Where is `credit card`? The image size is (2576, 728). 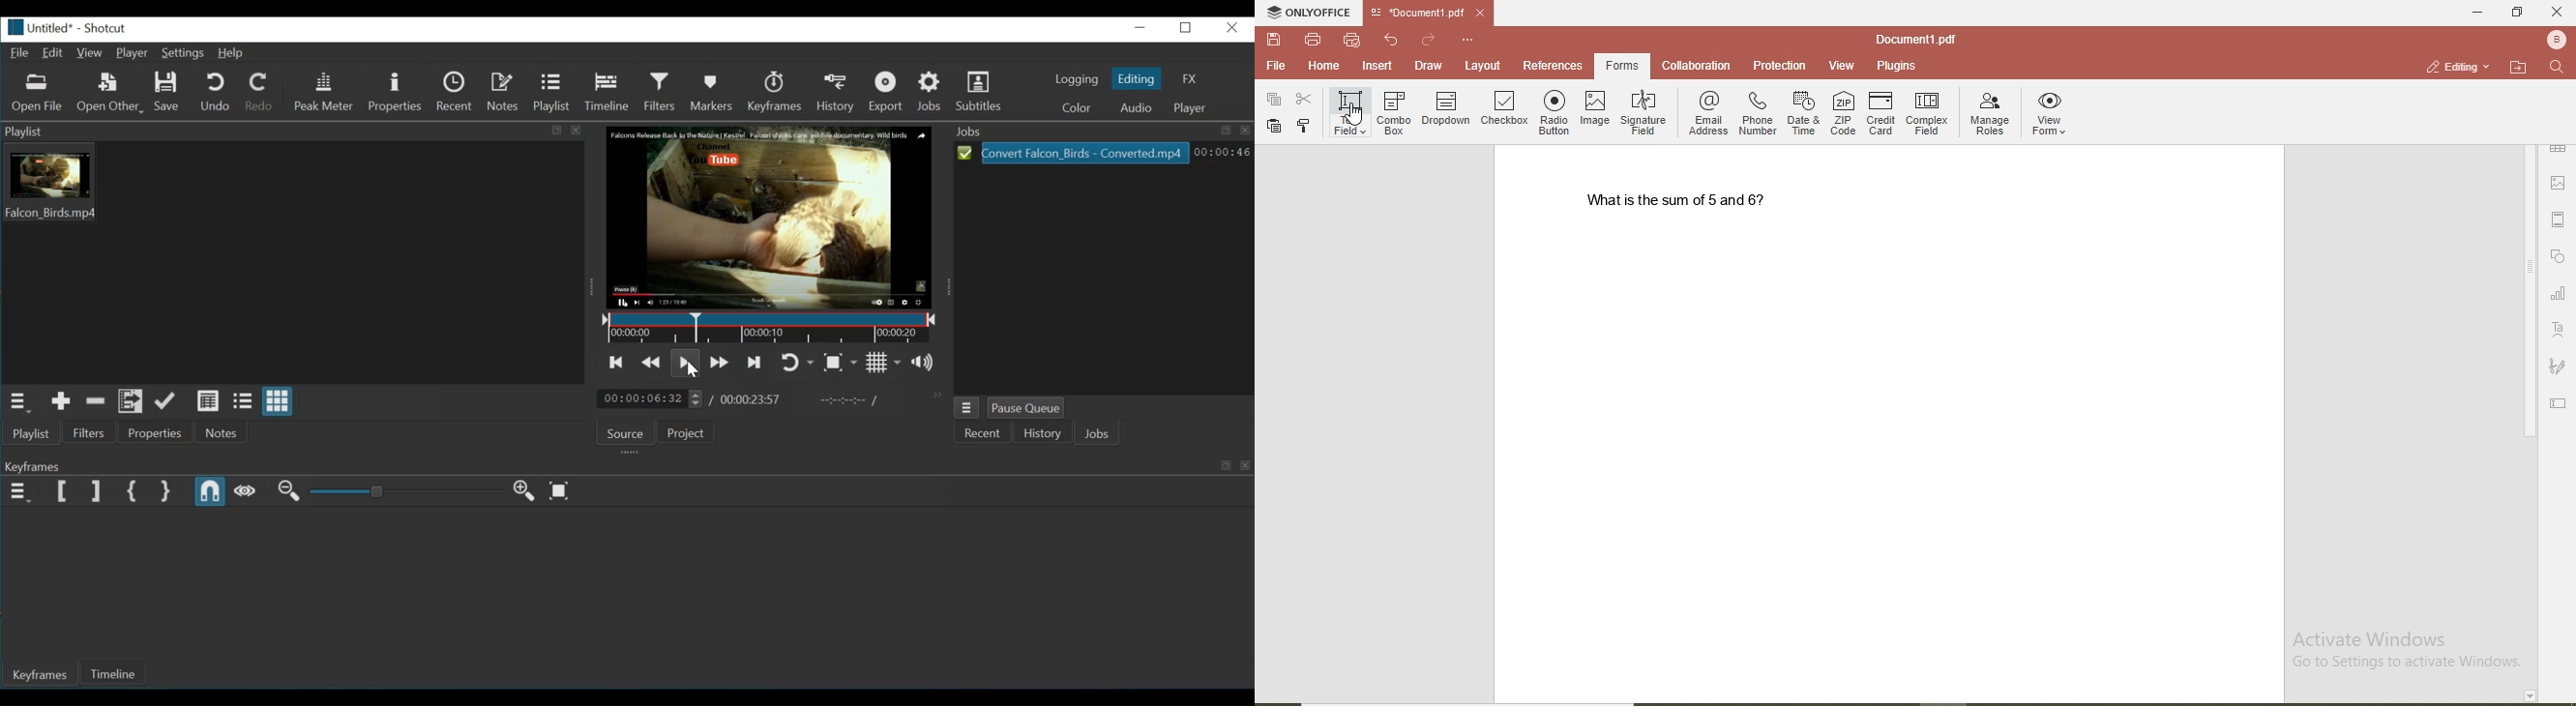 credit card is located at coordinates (1881, 111).